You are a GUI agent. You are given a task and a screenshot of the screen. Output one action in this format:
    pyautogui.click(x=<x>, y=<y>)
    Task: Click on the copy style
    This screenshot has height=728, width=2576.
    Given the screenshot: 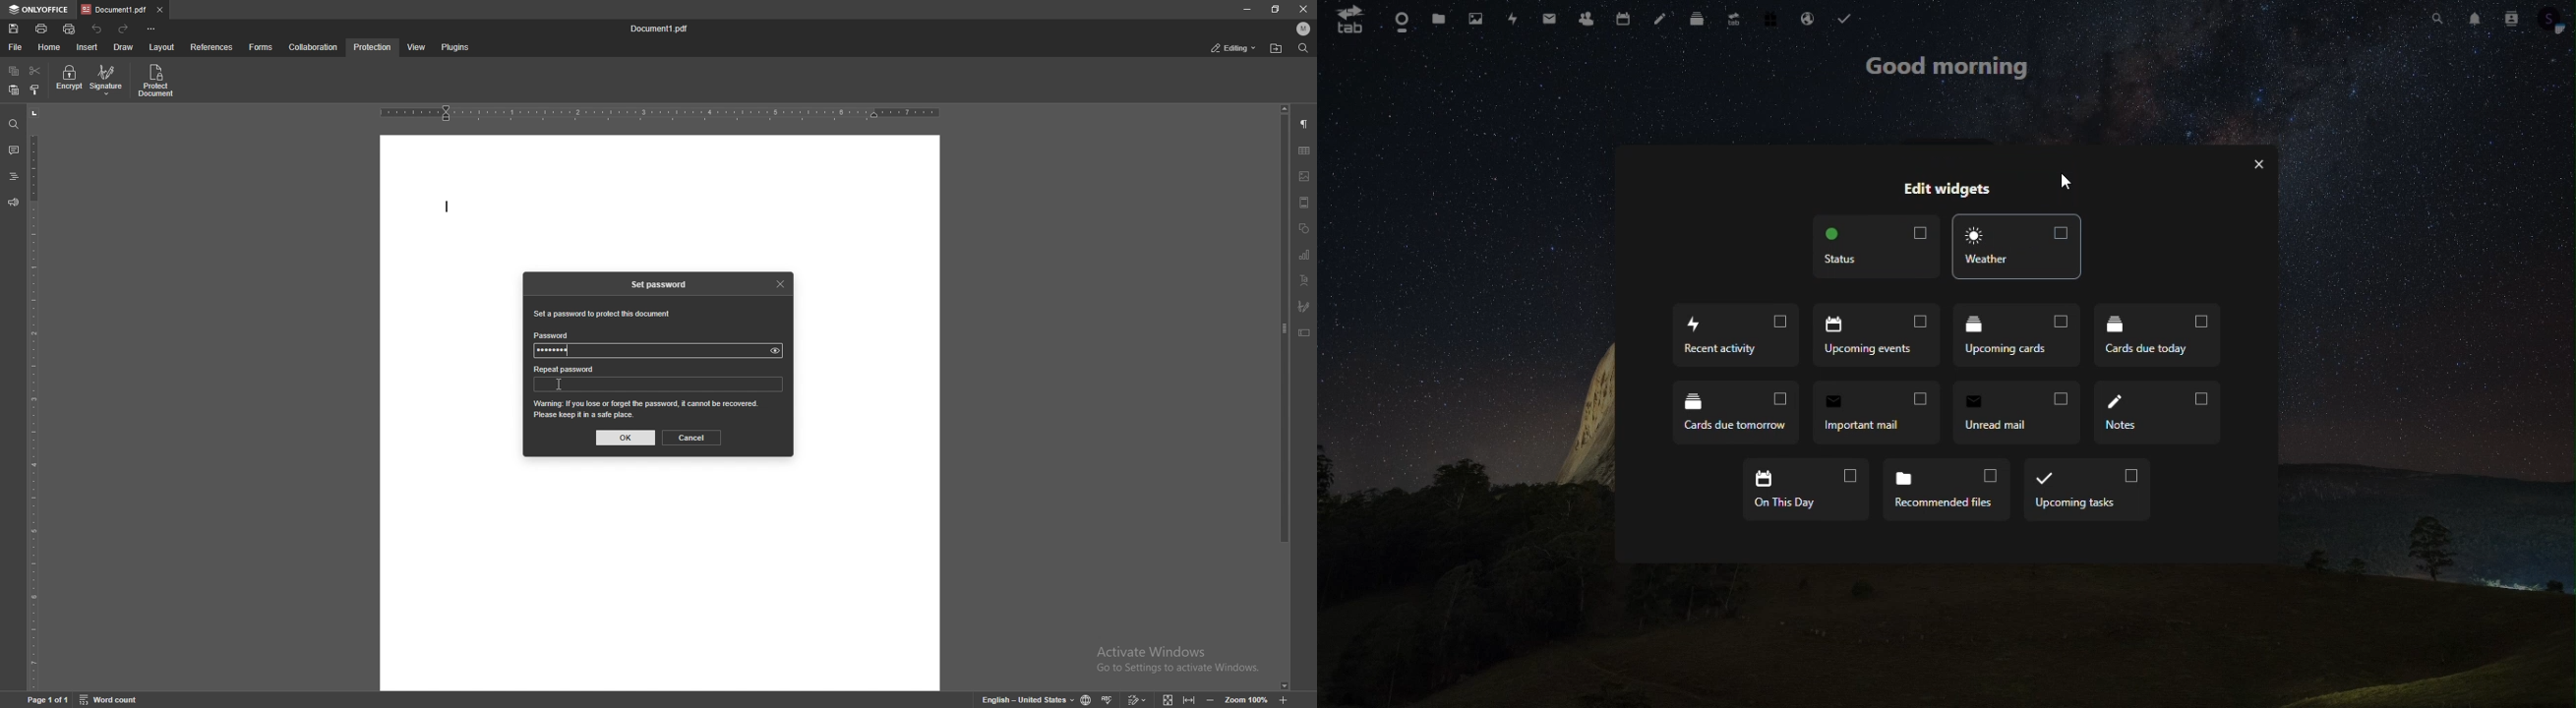 What is the action you would take?
    pyautogui.click(x=35, y=89)
    